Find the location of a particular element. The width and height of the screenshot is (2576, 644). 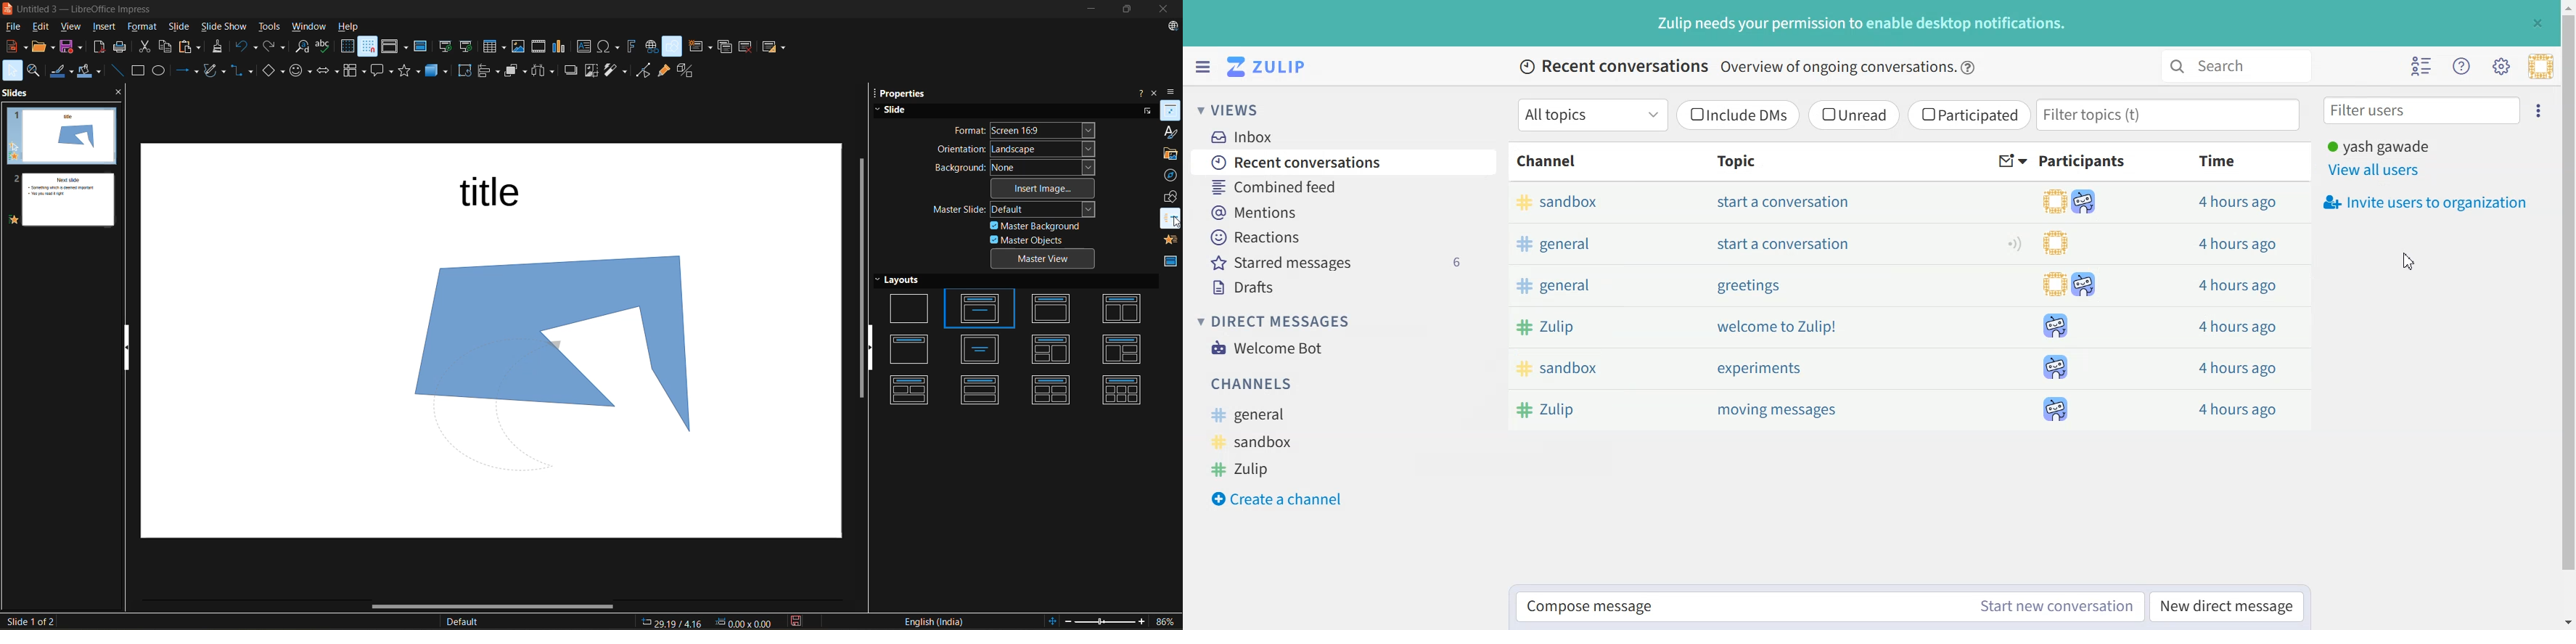

#Sandbox is located at coordinates (1599, 369).